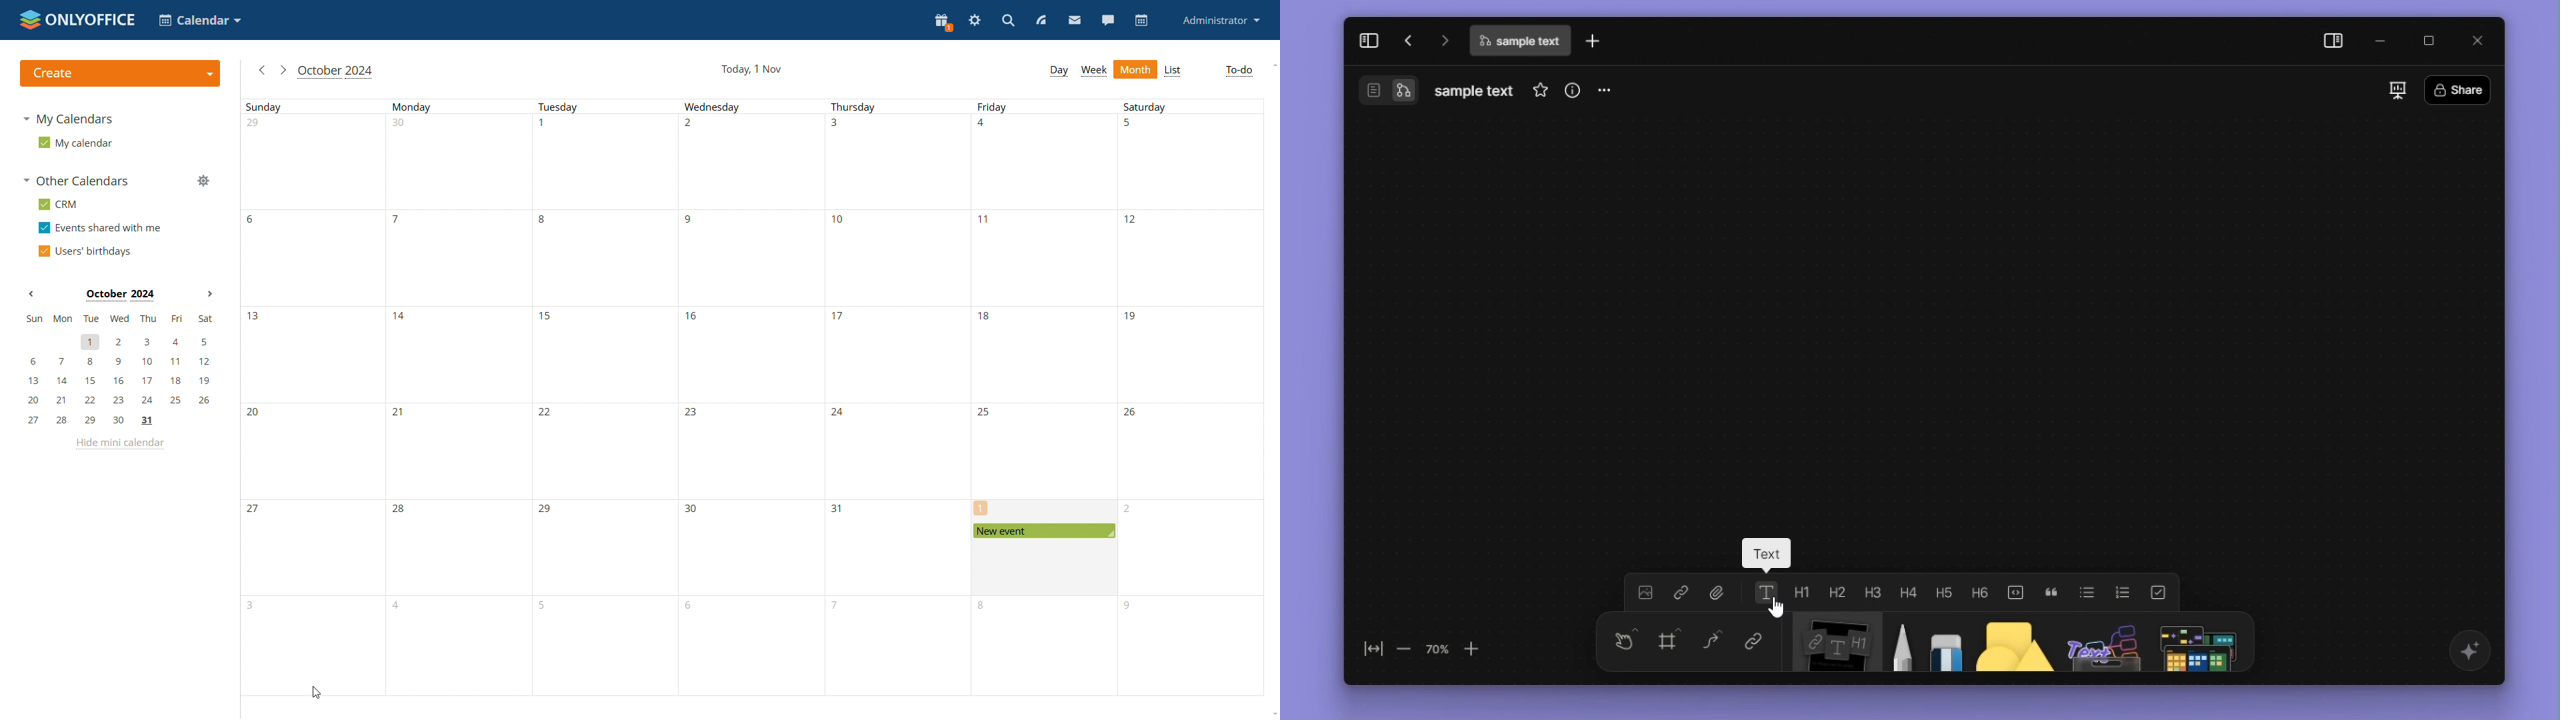 The height and width of the screenshot is (728, 2576). I want to click on side panel, so click(2330, 41).